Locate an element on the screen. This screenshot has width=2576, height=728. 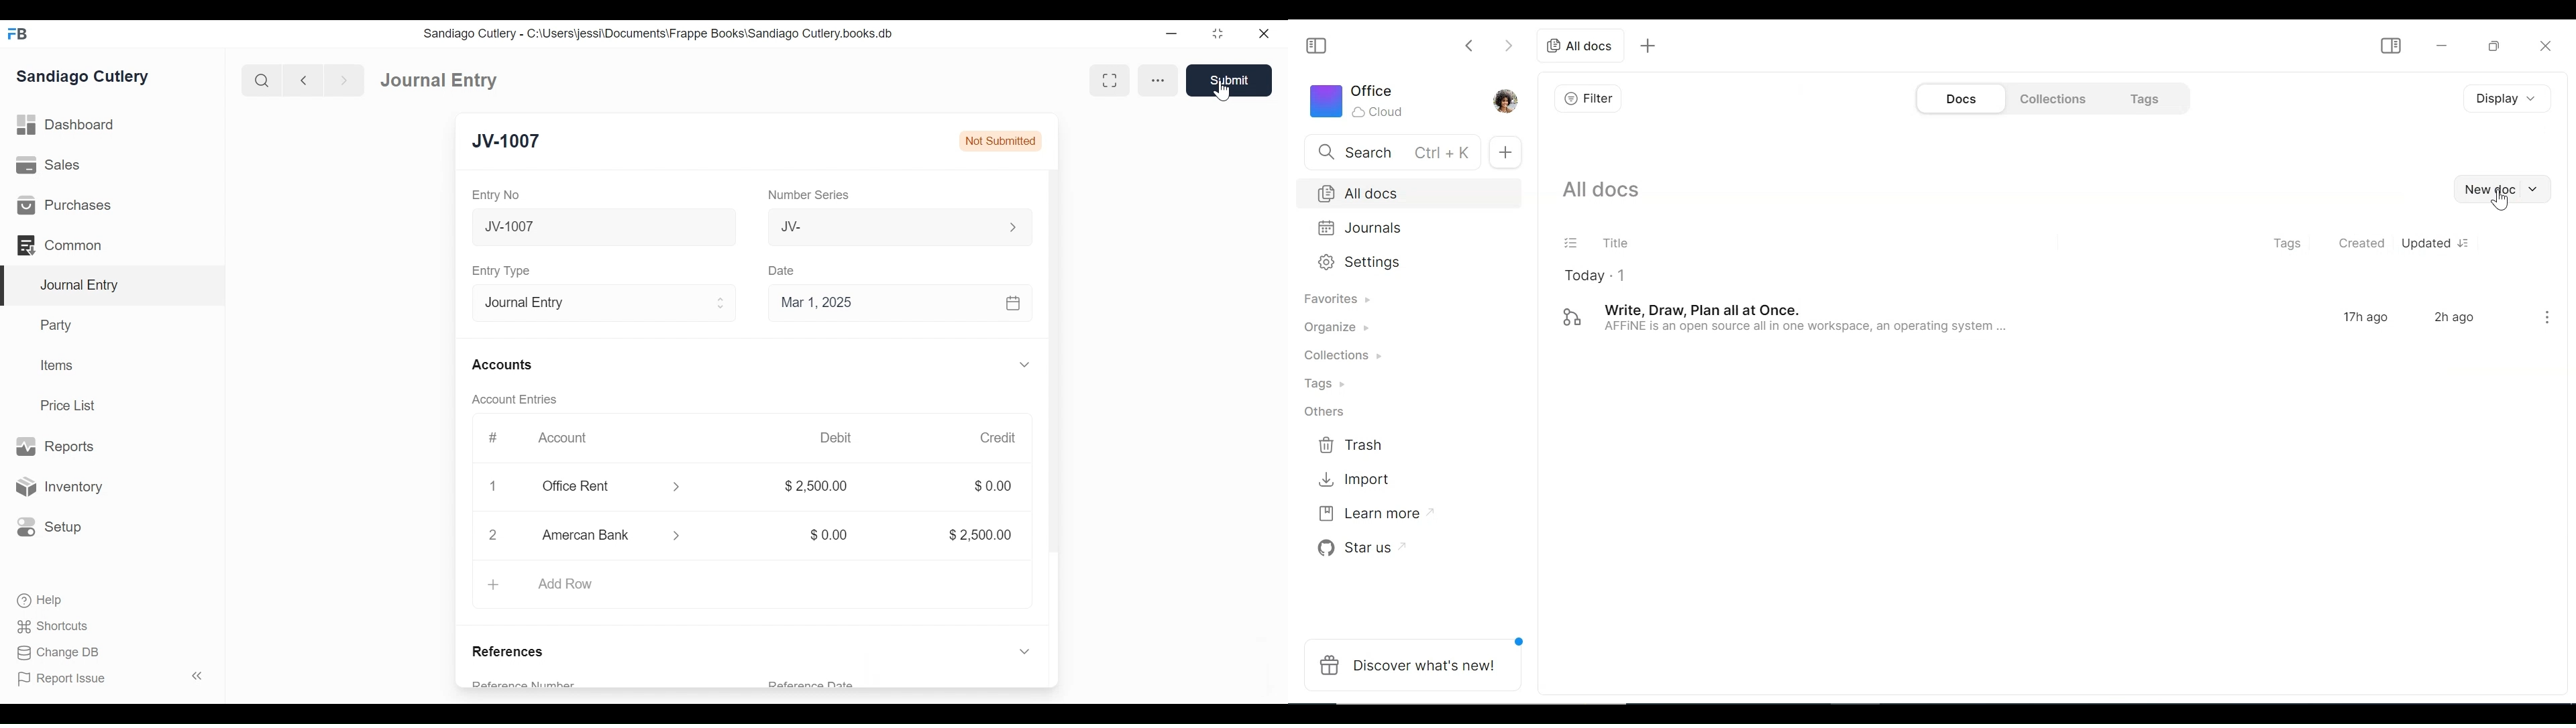
Entry No is located at coordinates (501, 195).